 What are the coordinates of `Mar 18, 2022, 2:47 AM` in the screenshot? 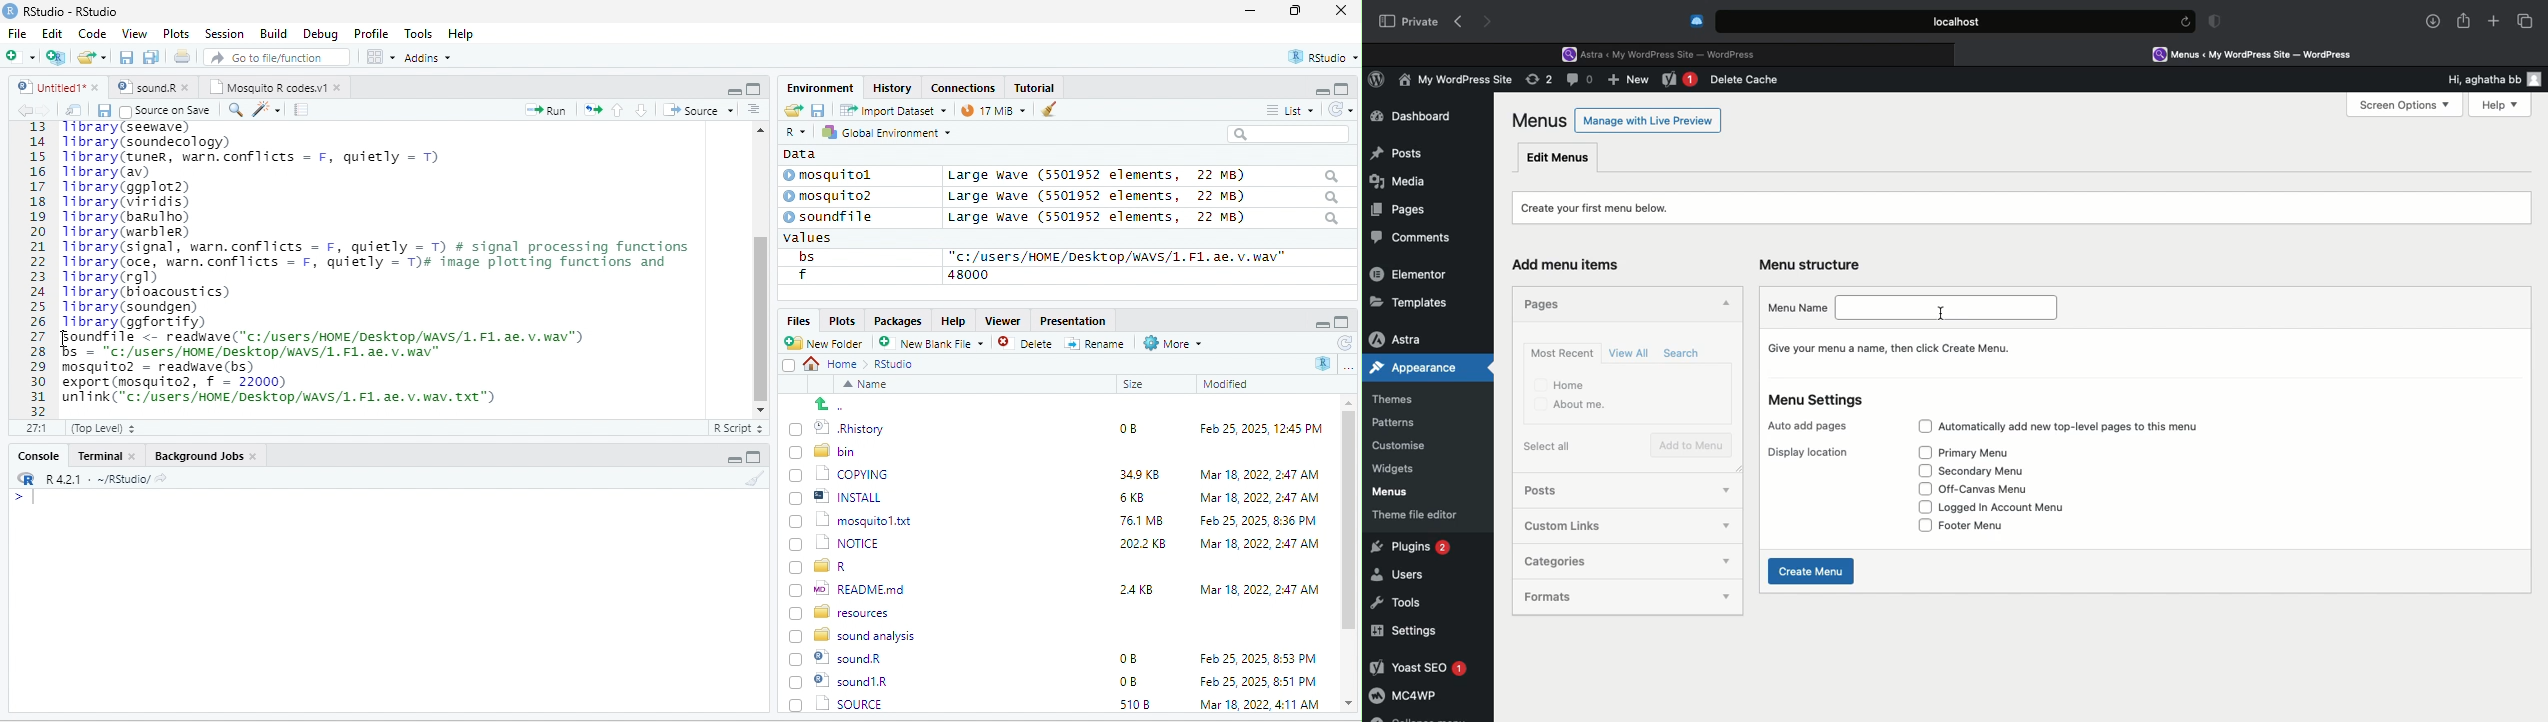 It's located at (1259, 588).